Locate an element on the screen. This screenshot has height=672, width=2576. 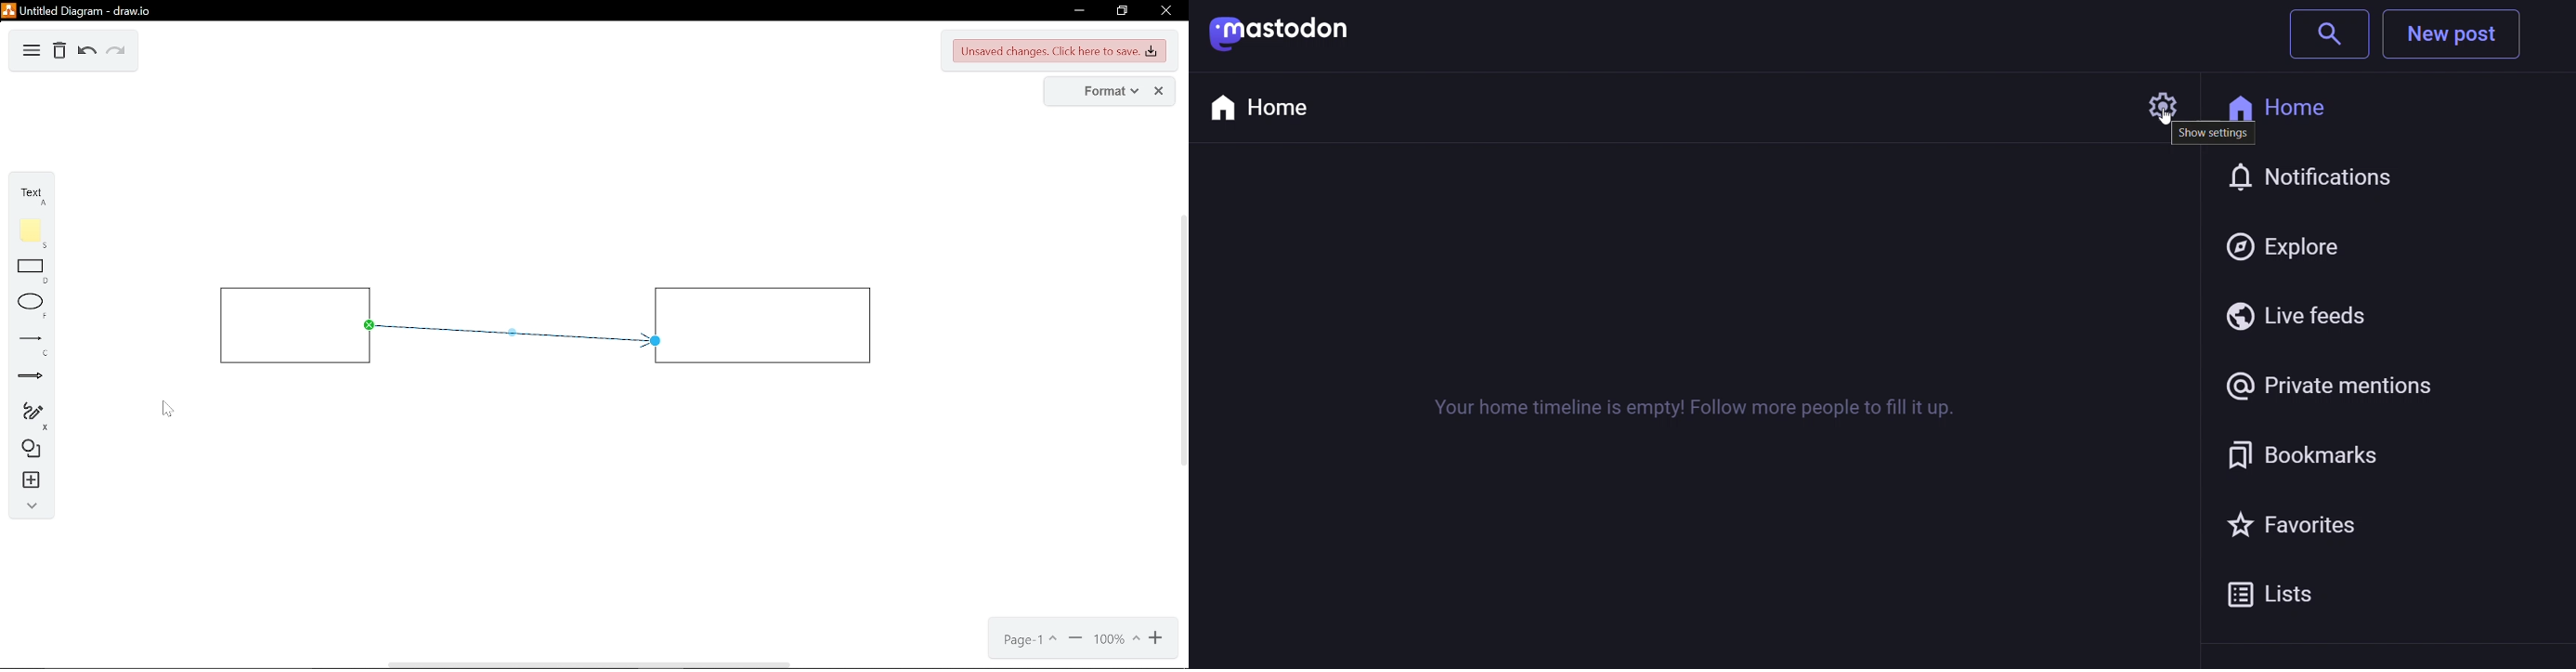
untitled document - draw.io is located at coordinates (84, 11).